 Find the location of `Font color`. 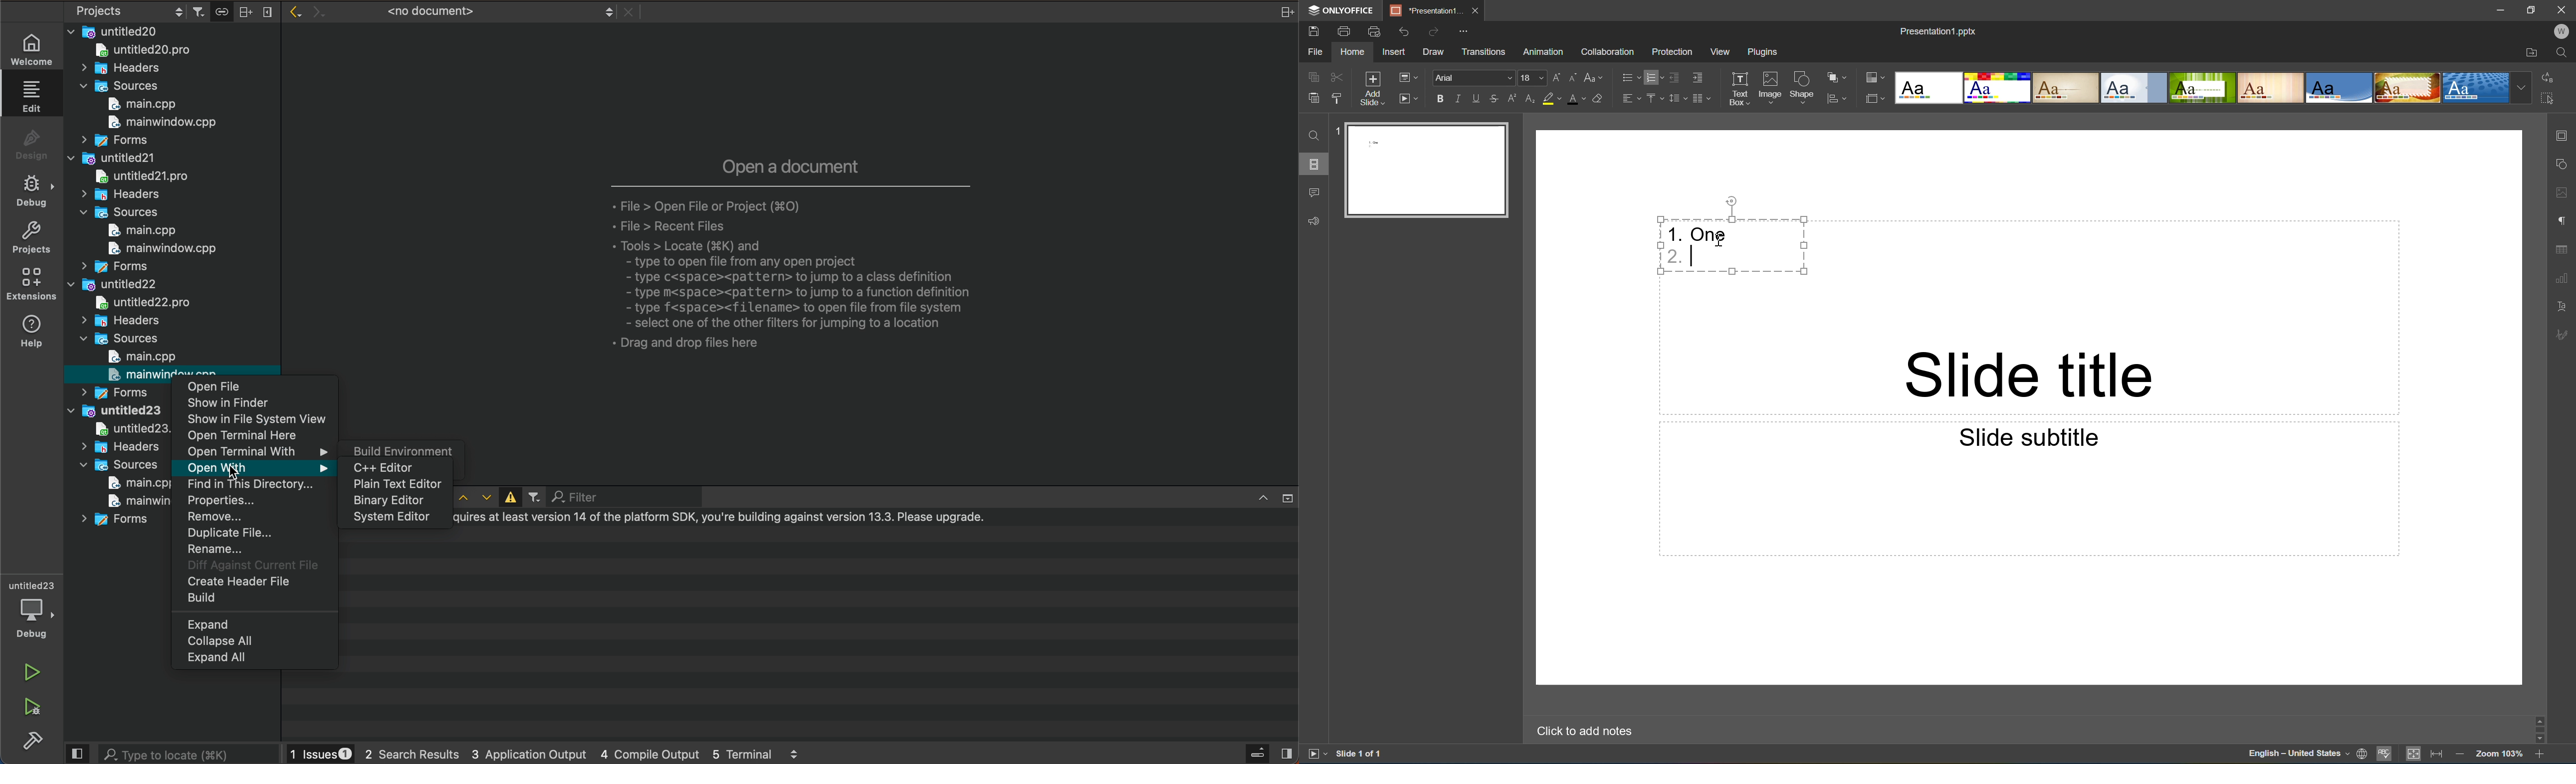

Font color is located at coordinates (1575, 100).